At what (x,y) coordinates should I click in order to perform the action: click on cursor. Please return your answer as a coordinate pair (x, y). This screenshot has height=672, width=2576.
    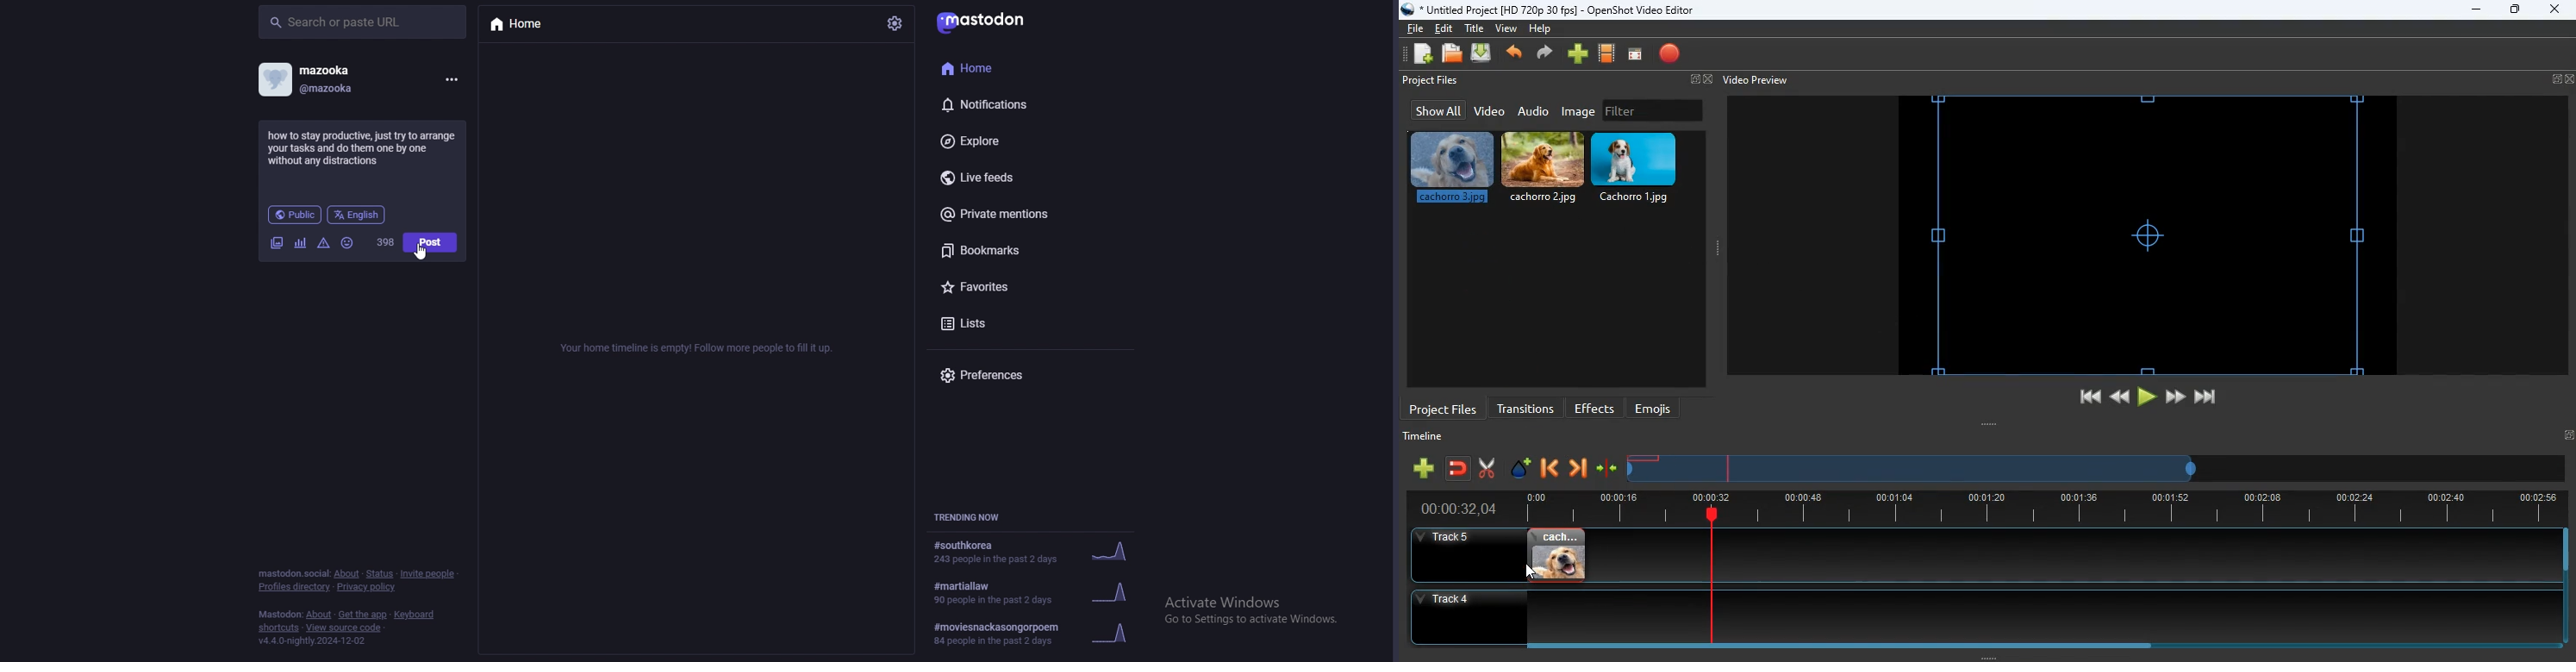
    Looking at the image, I should click on (421, 252).